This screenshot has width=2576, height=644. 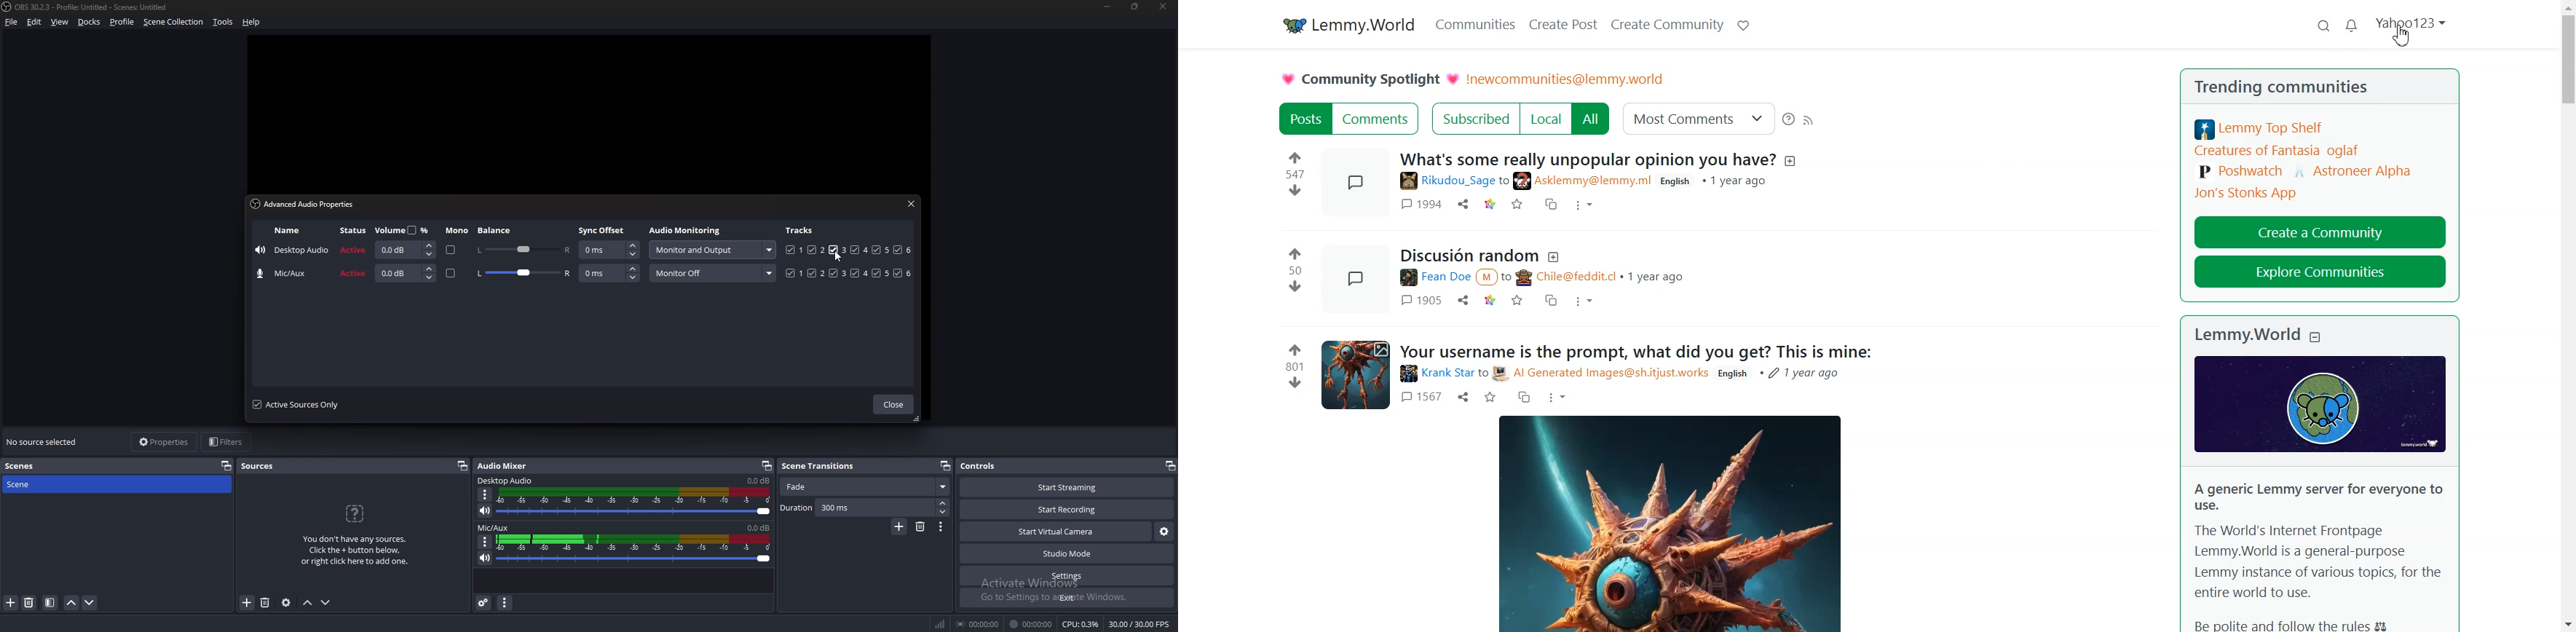 I want to click on resize, so click(x=1137, y=7).